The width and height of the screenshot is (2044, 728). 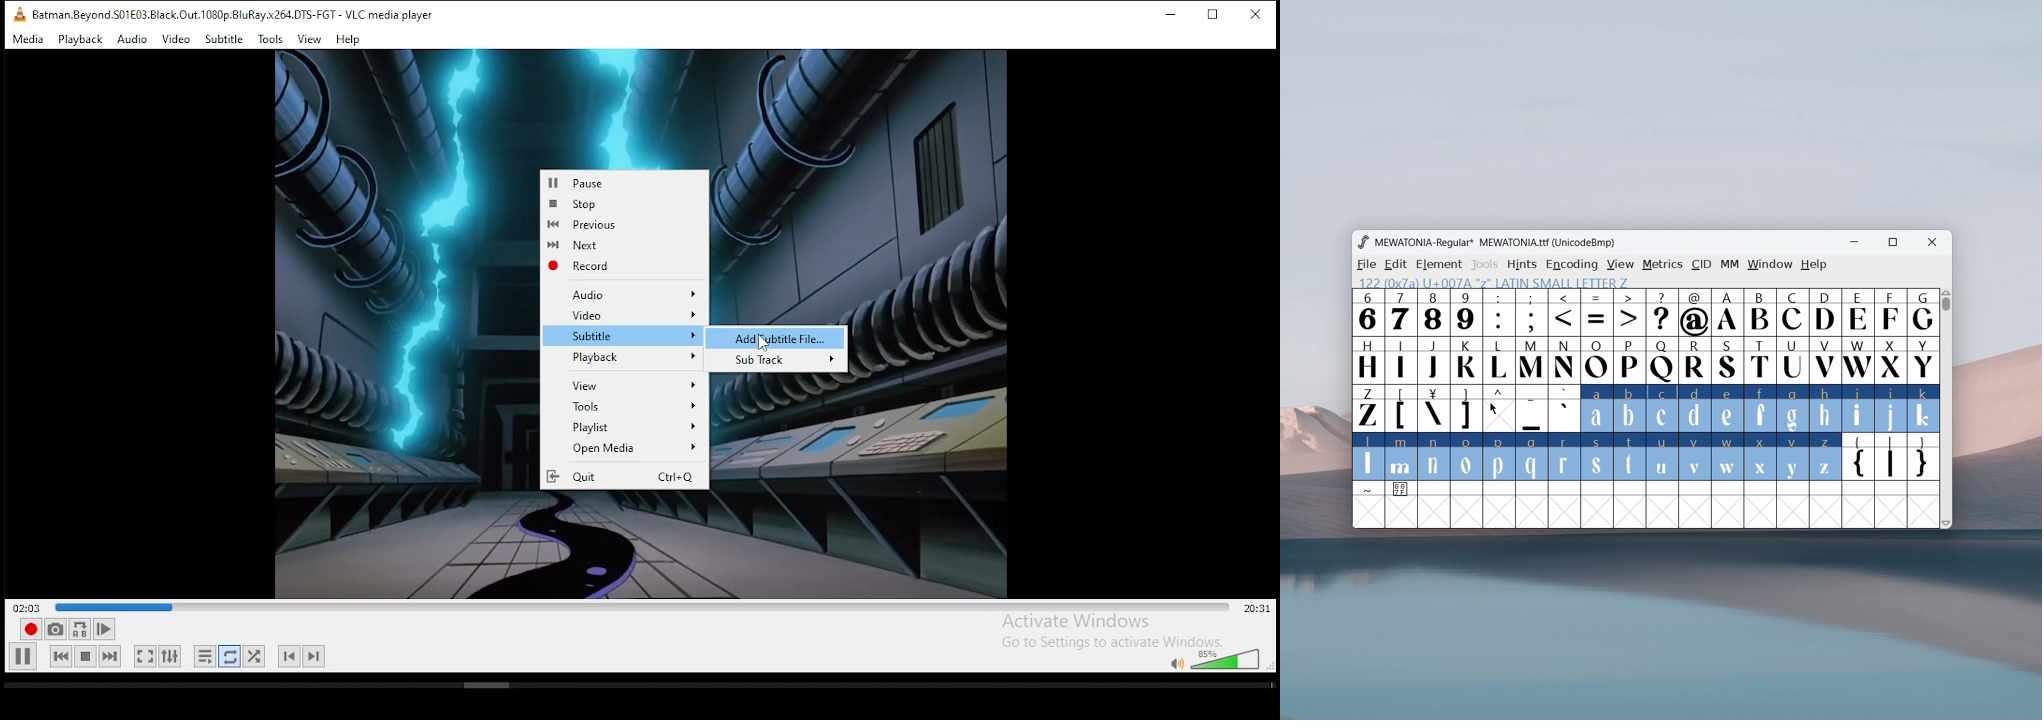 I want to click on a, so click(x=1597, y=409).